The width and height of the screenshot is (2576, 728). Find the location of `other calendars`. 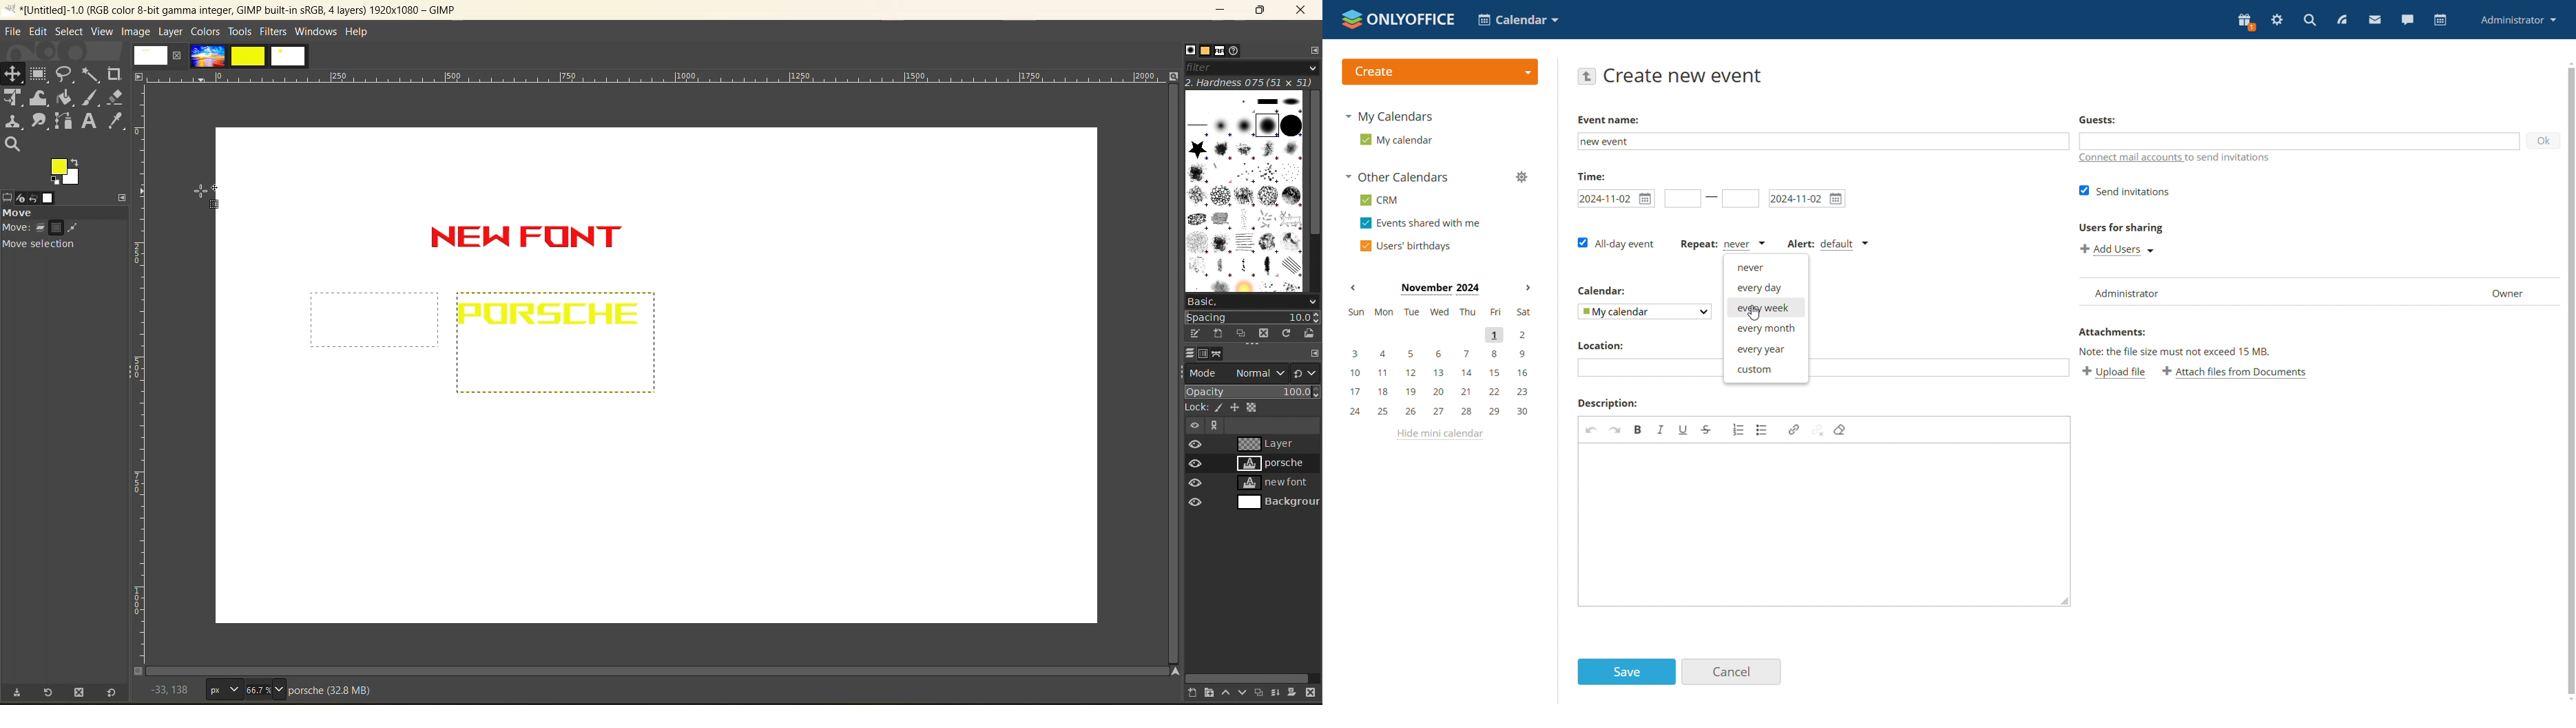

other calendars is located at coordinates (1400, 178).